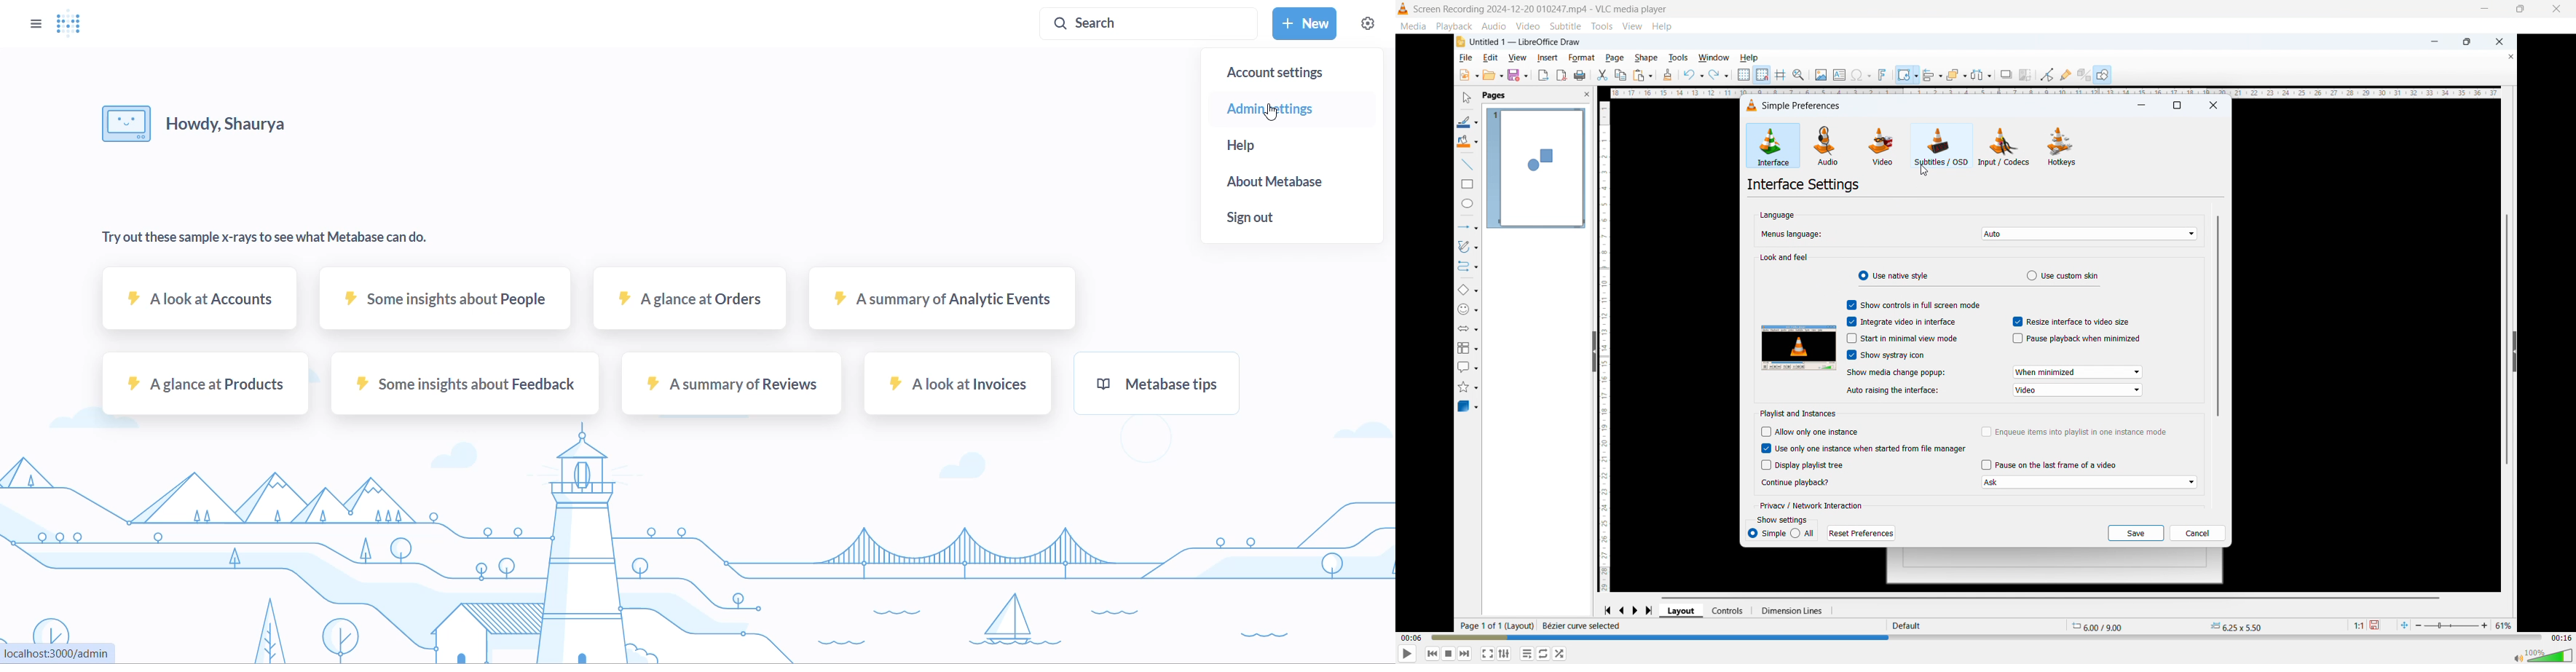 Image resolution: width=2576 pixels, height=672 pixels. I want to click on Menu's language, so click(1790, 235).